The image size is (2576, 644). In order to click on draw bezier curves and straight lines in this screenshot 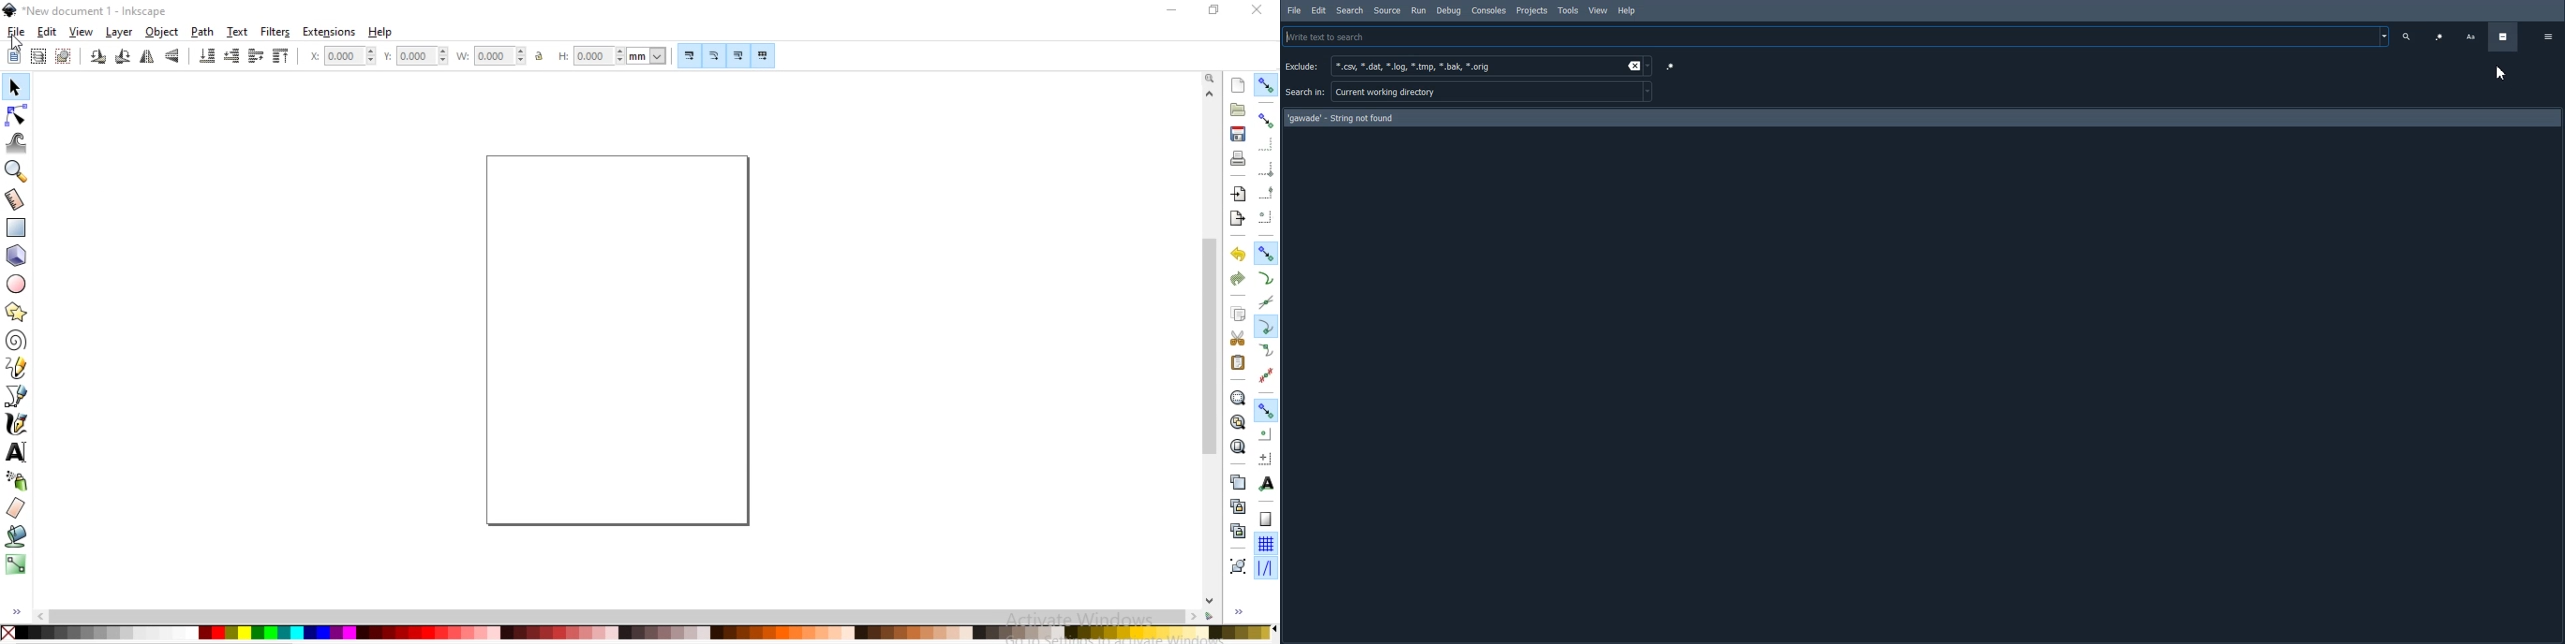, I will do `click(17, 394)`.